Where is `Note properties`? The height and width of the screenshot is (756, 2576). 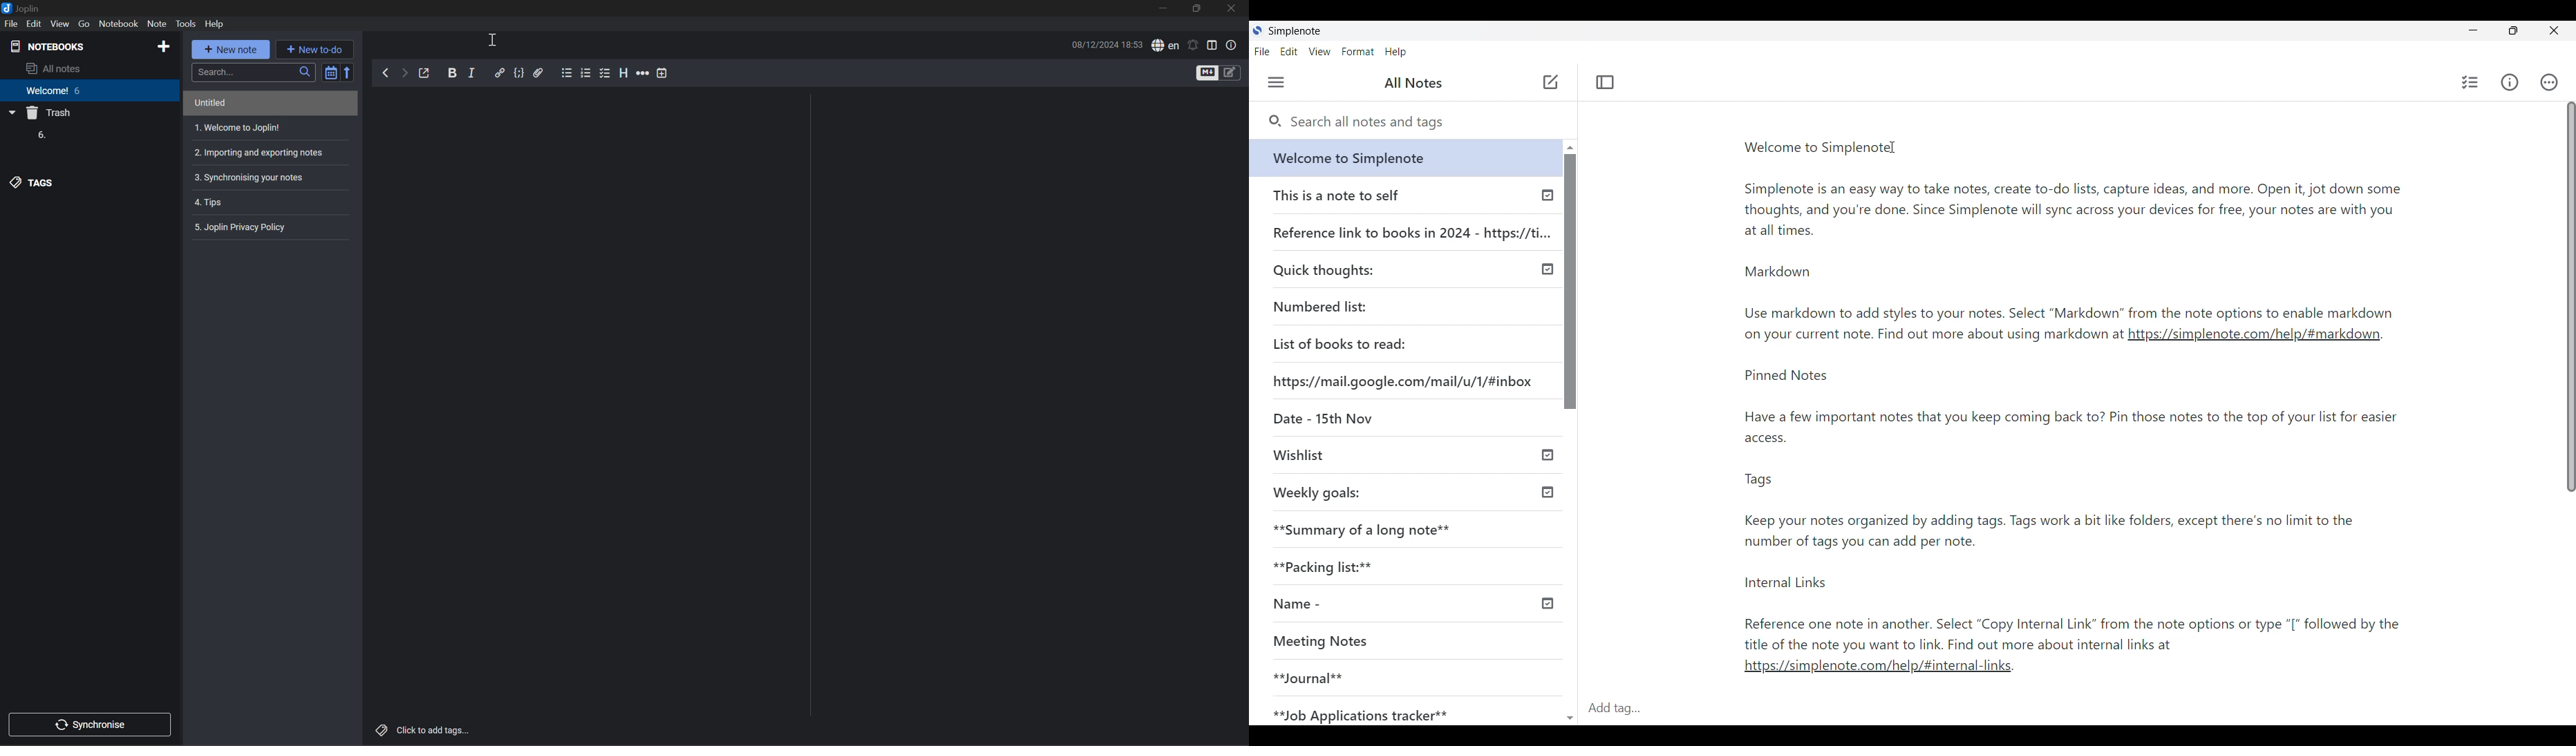 Note properties is located at coordinates (1231, 45).